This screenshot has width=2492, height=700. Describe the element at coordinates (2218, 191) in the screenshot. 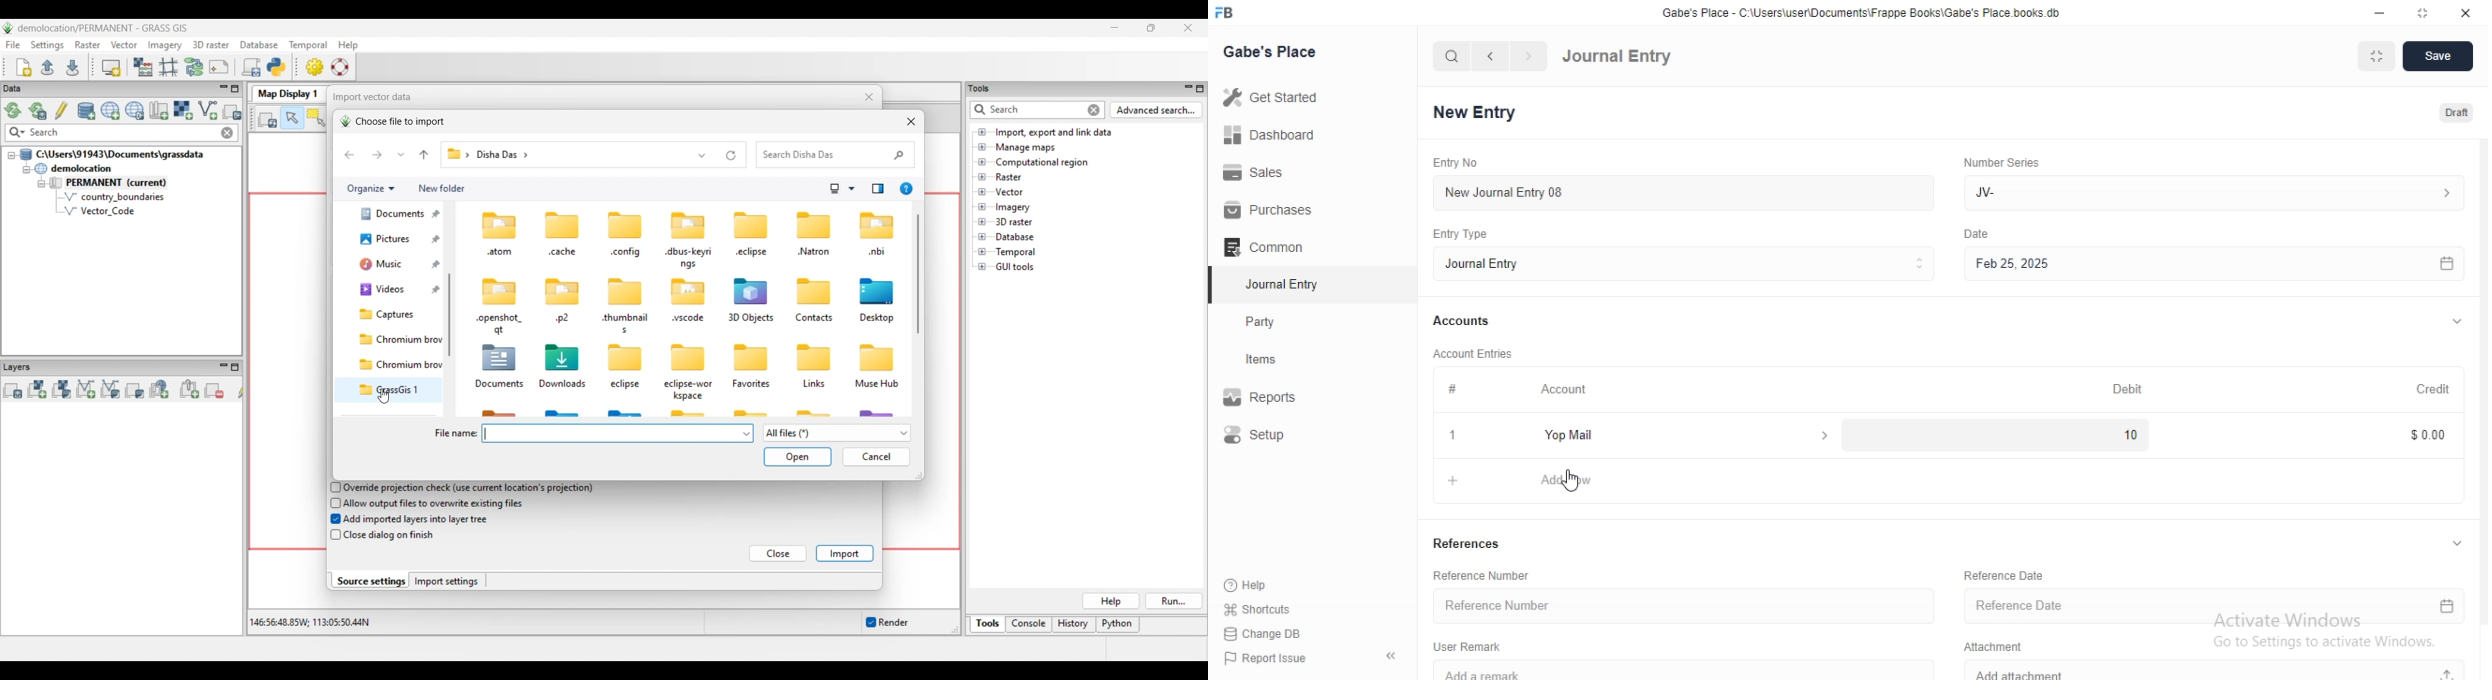

I see `Jv-` at that location.